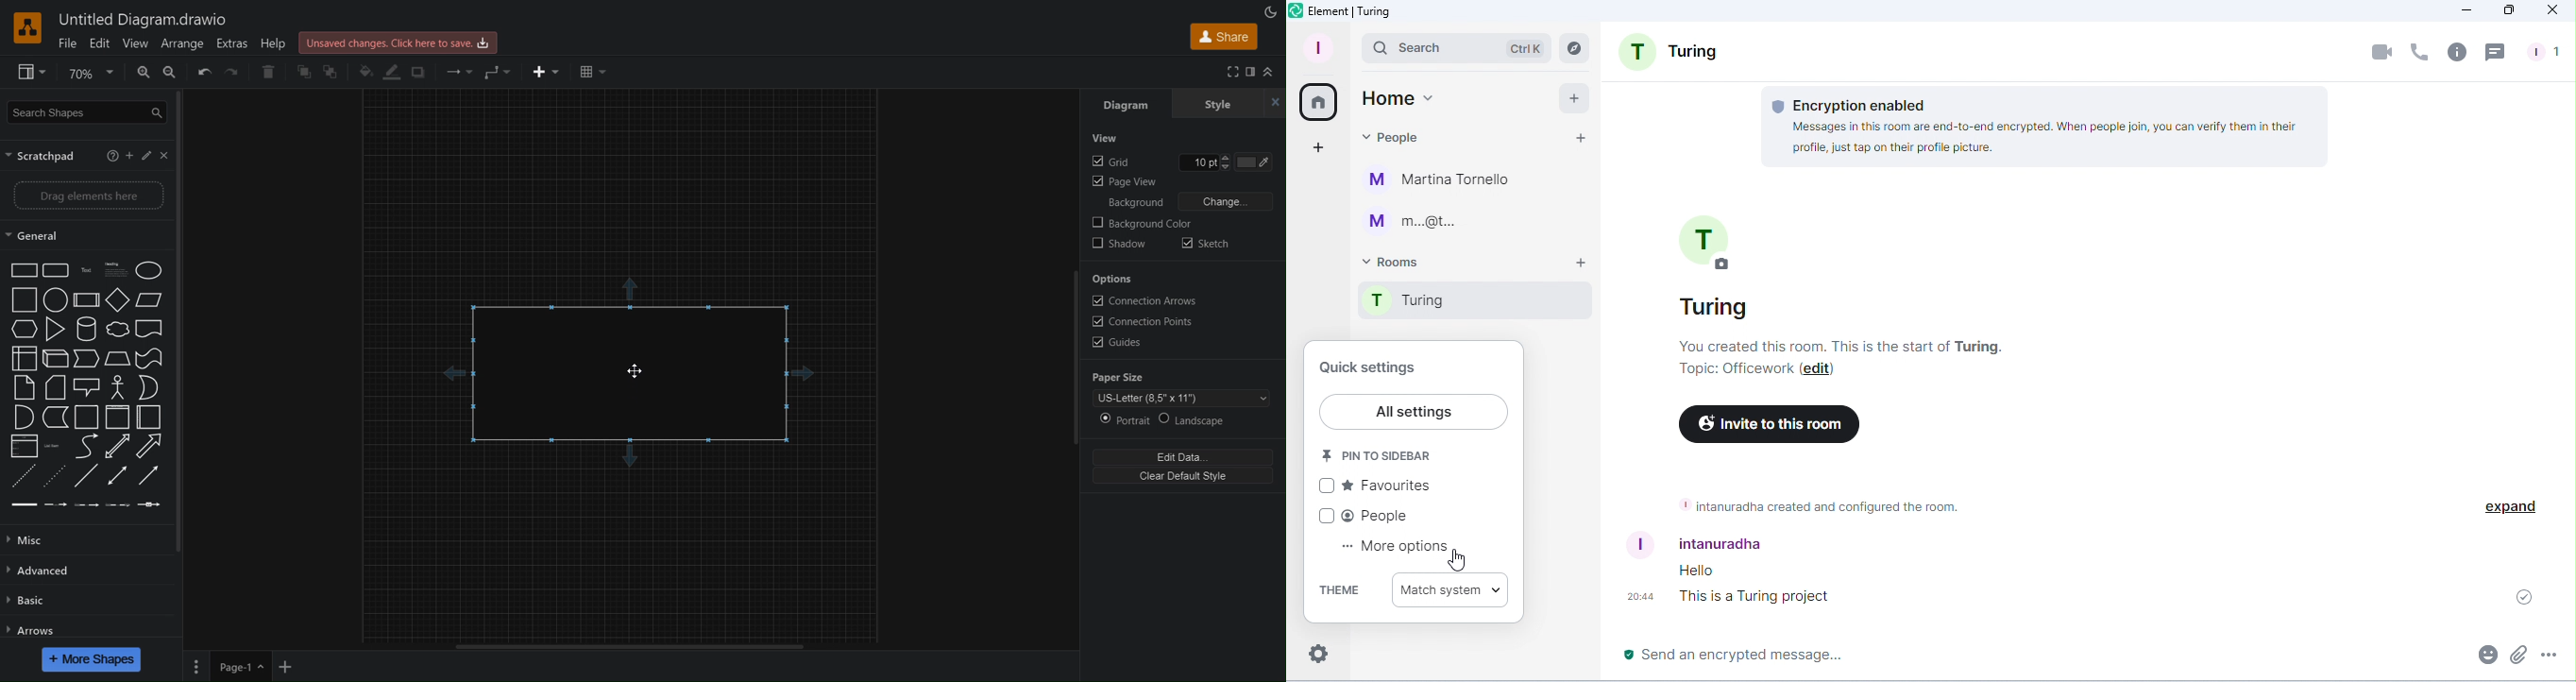  I want to click on Turing, so click(1668, 50).